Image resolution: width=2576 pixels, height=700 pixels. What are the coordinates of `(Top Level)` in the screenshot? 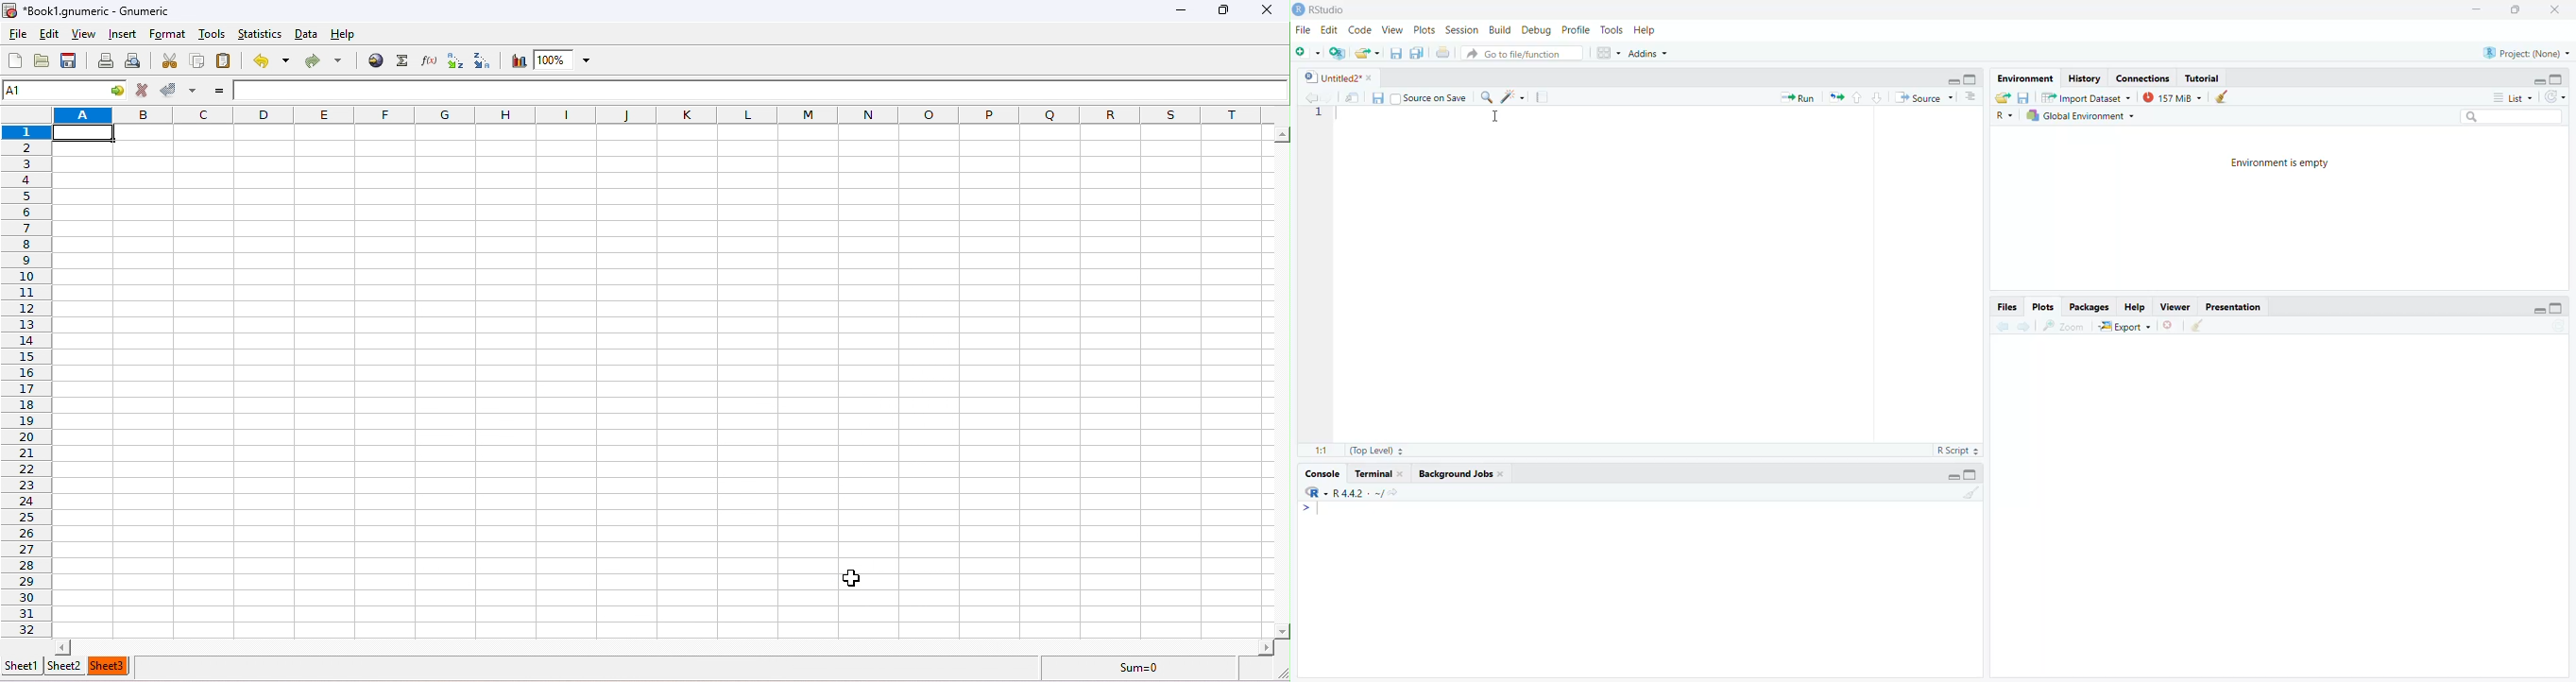 It's located at (1376, 450).